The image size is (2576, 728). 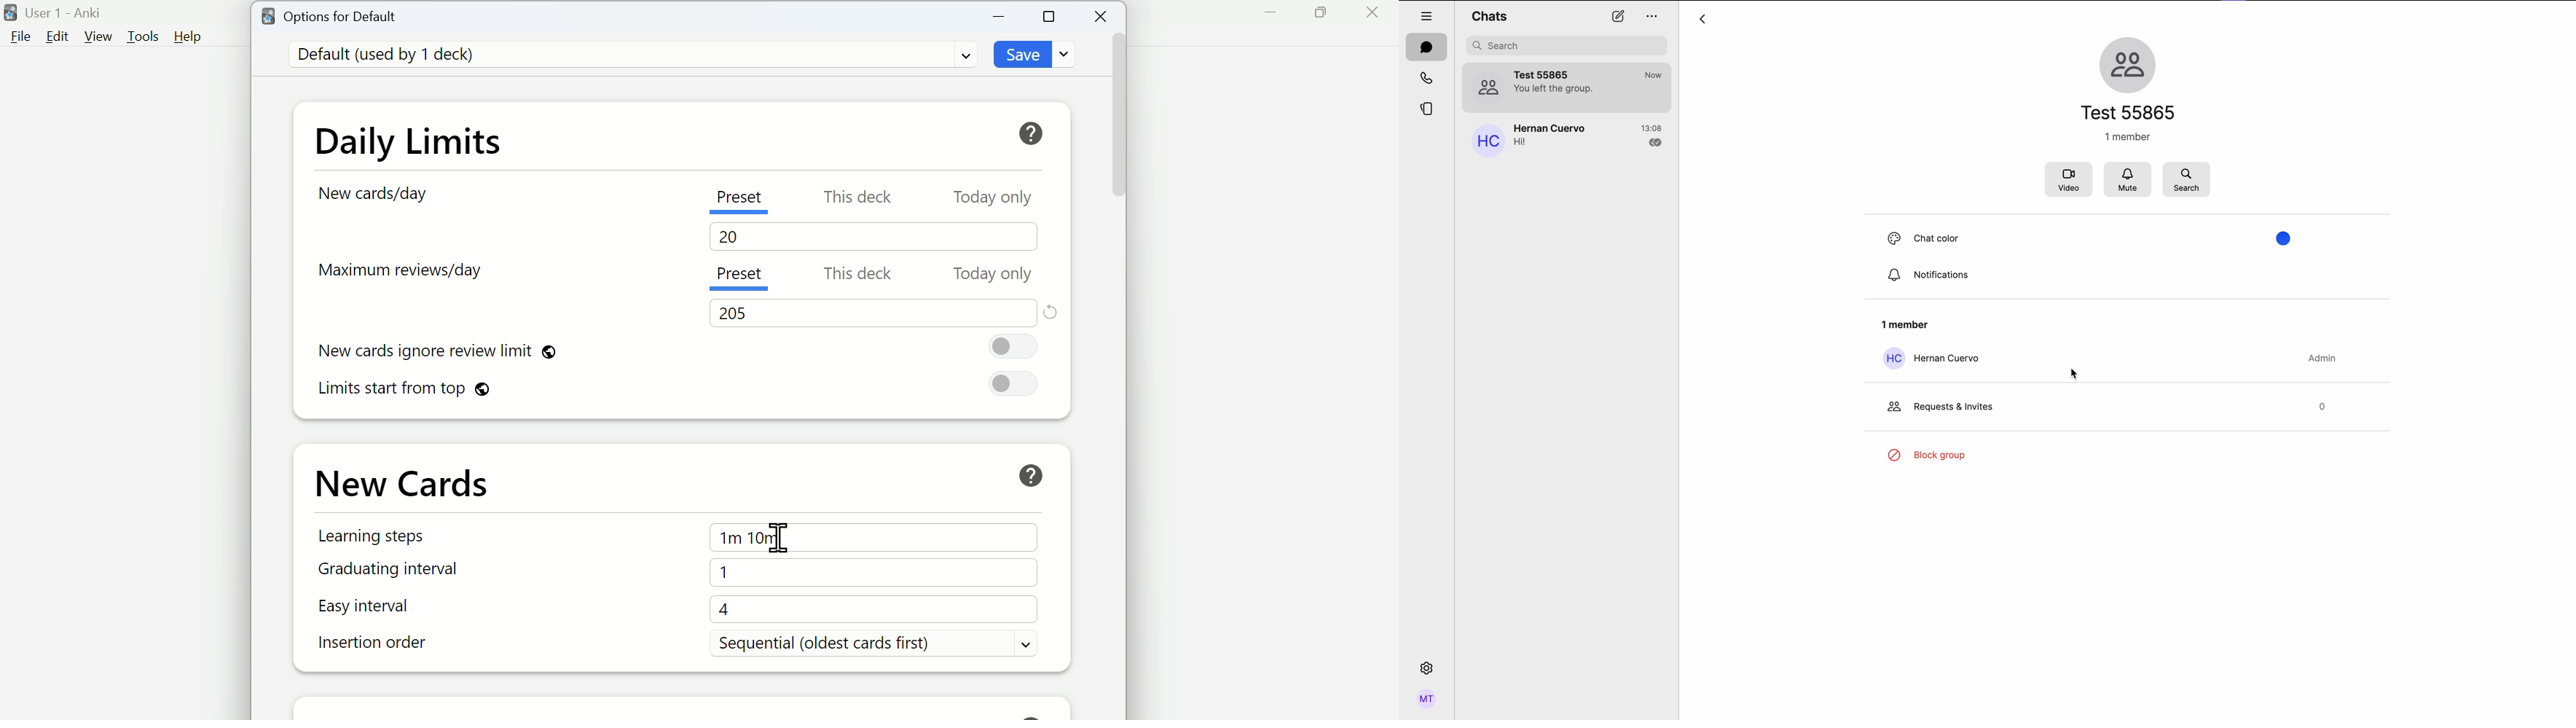 What do you see at coordinates (871, 536) in the screenshot?
I see `1m 10m` at bounding box center [871, 536].